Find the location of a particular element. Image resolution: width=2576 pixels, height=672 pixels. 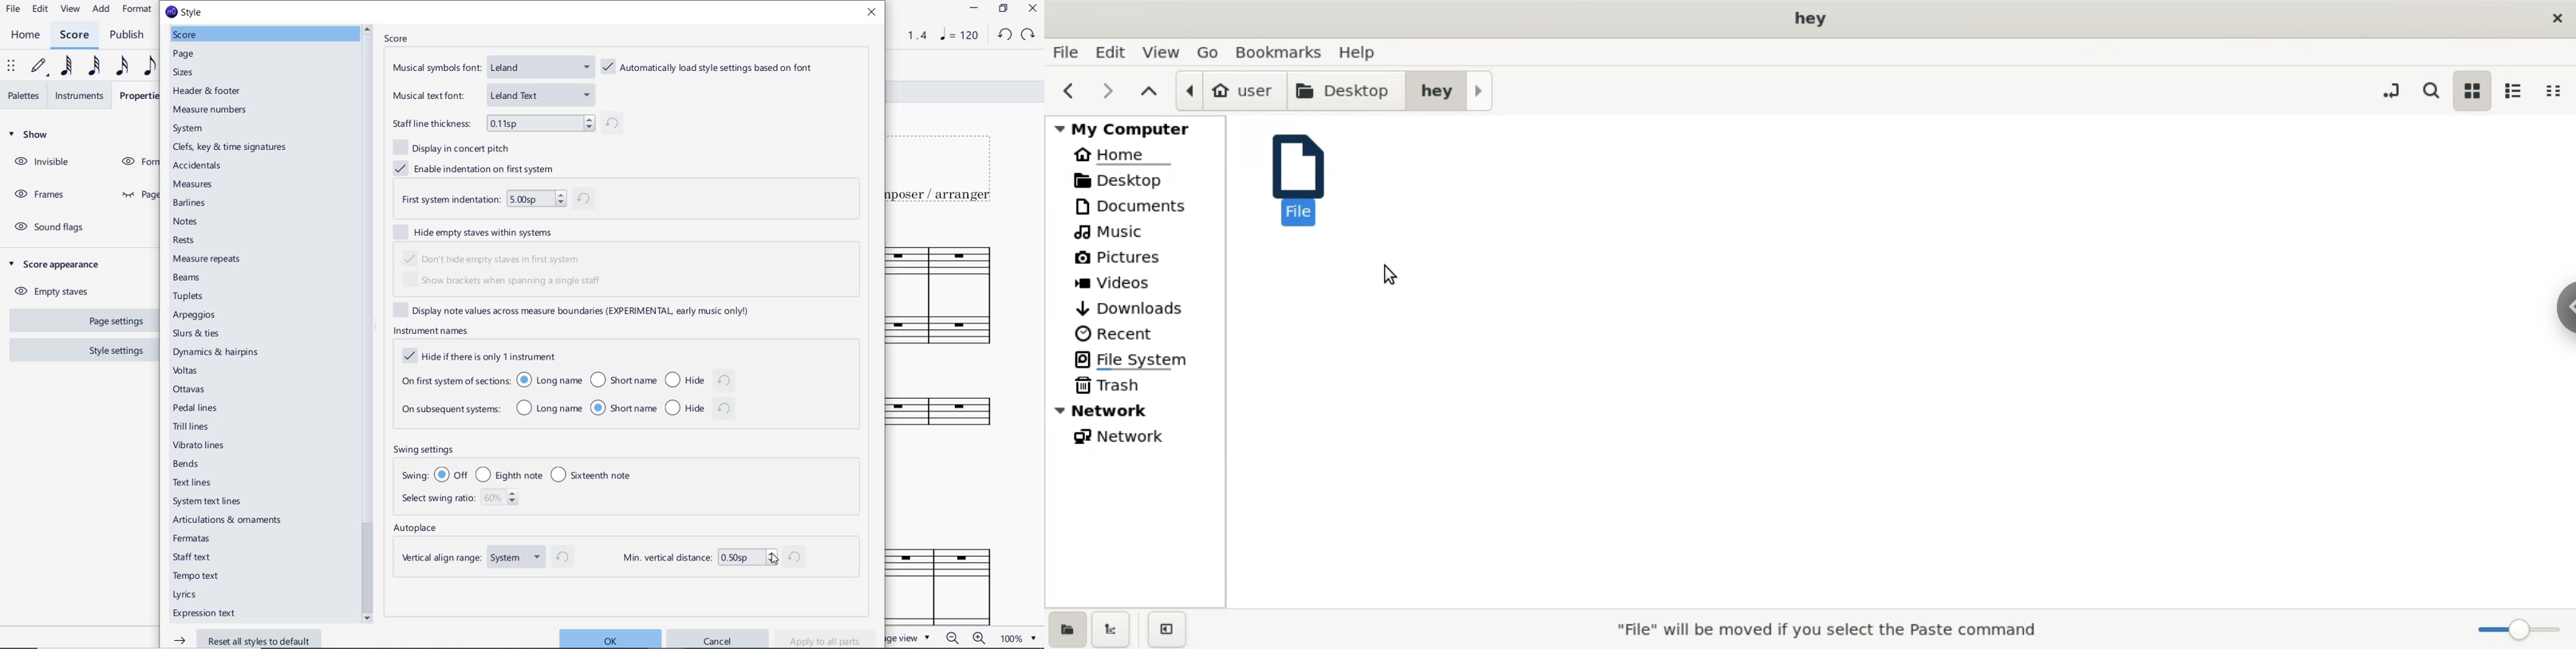

MUSICAL SYMNBOLS FONT is located at coordinates (492, 70).